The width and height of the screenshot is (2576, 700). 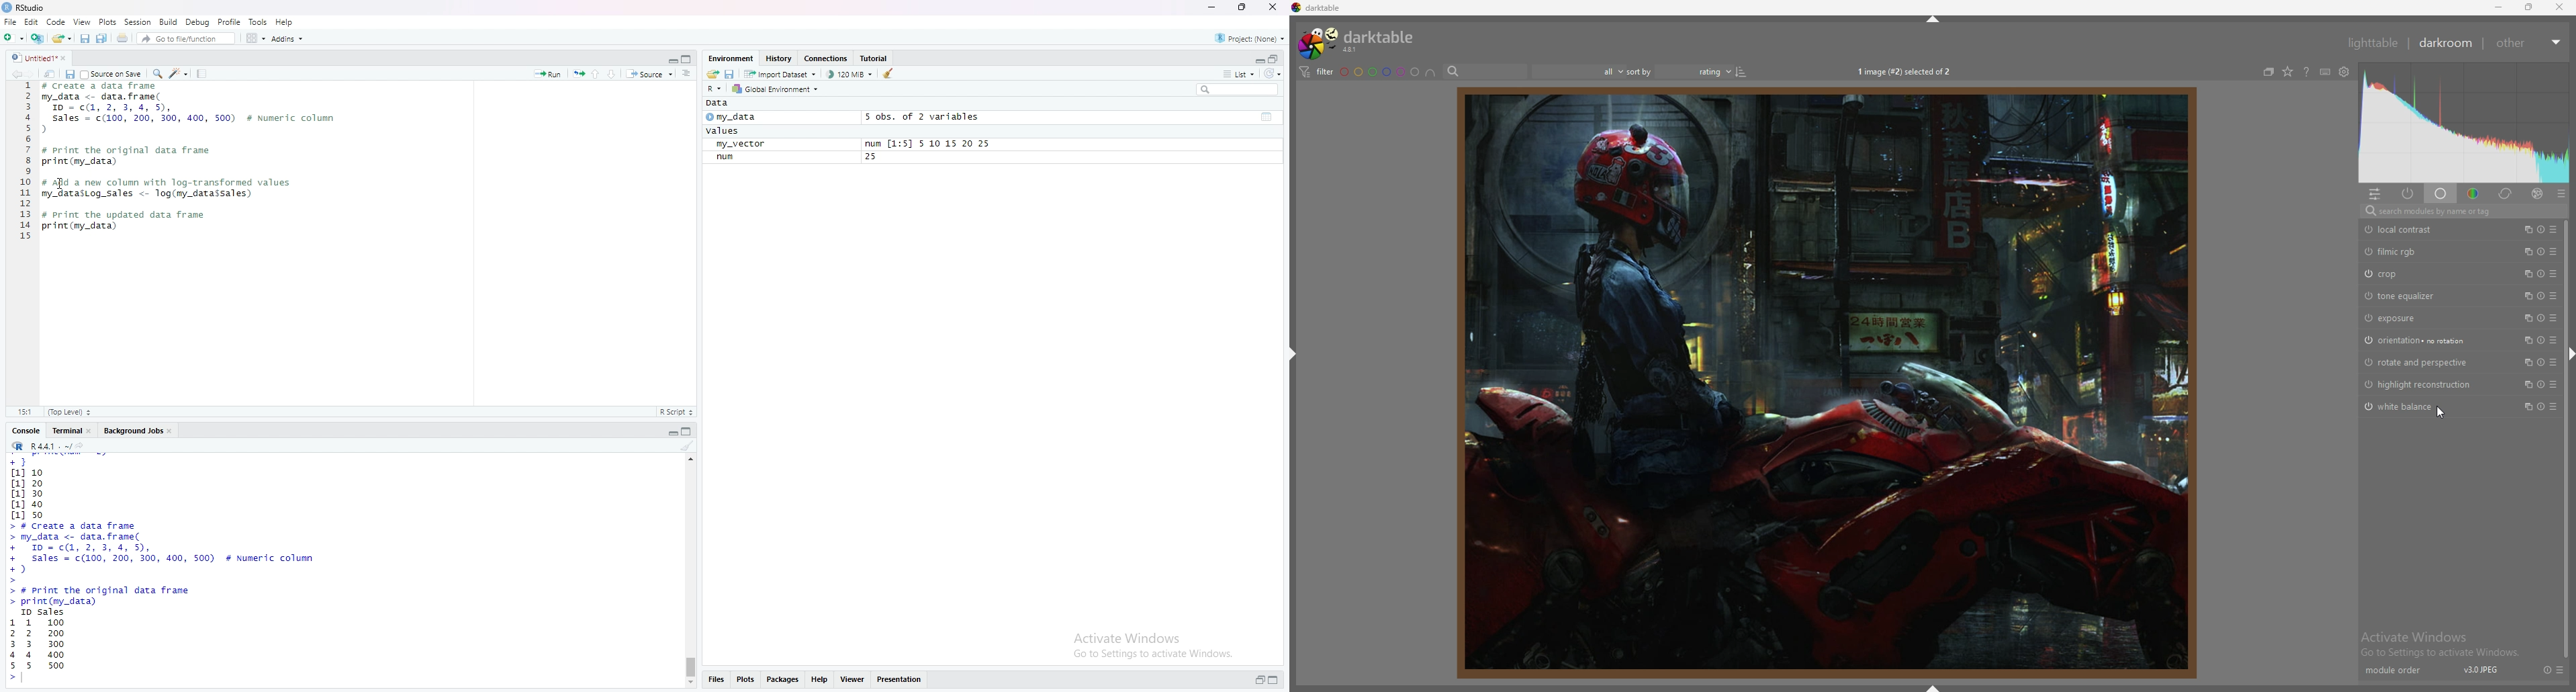 What do you see at coordinates (889, 75) in the screenshot?
I see `clear objects from the workspace` at bounding box center [889, 75].